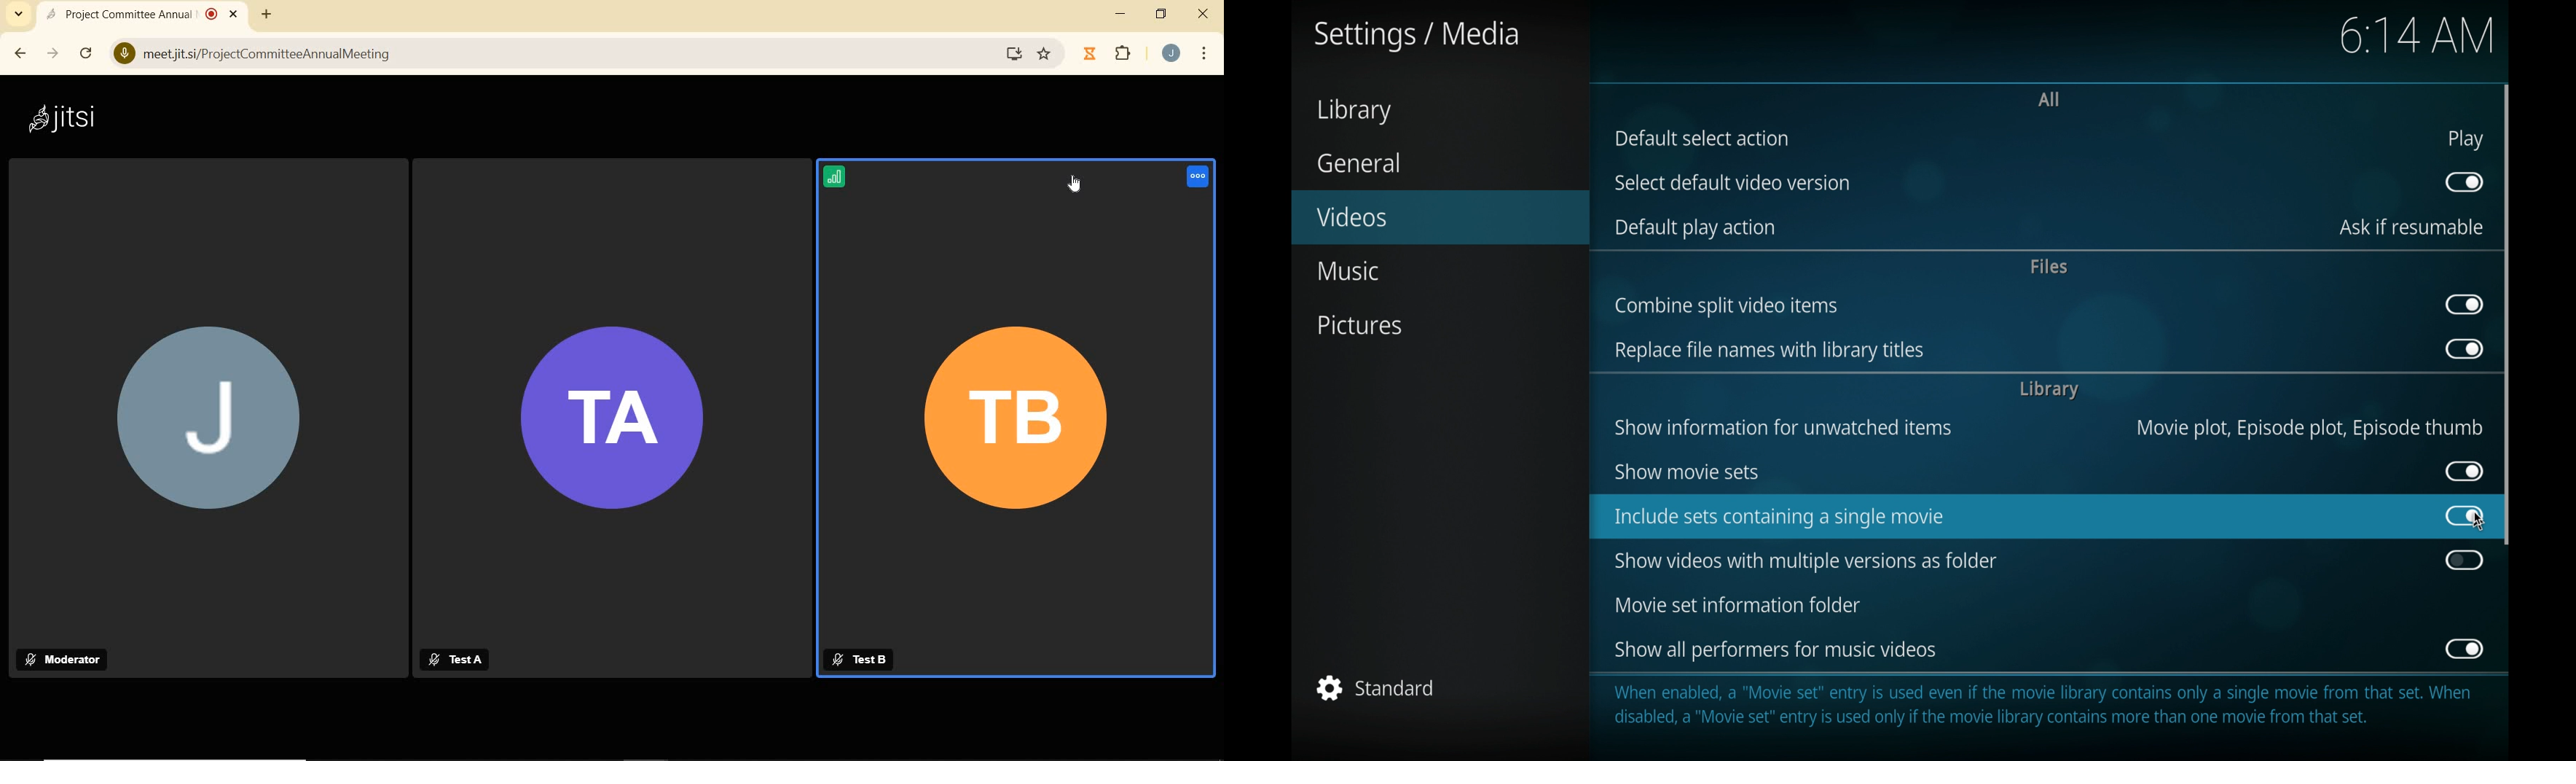  What do you see at coordinates (2463, 516) in the screenshot?
I see `toggle button enabled` at bounding box center [2463, 516].